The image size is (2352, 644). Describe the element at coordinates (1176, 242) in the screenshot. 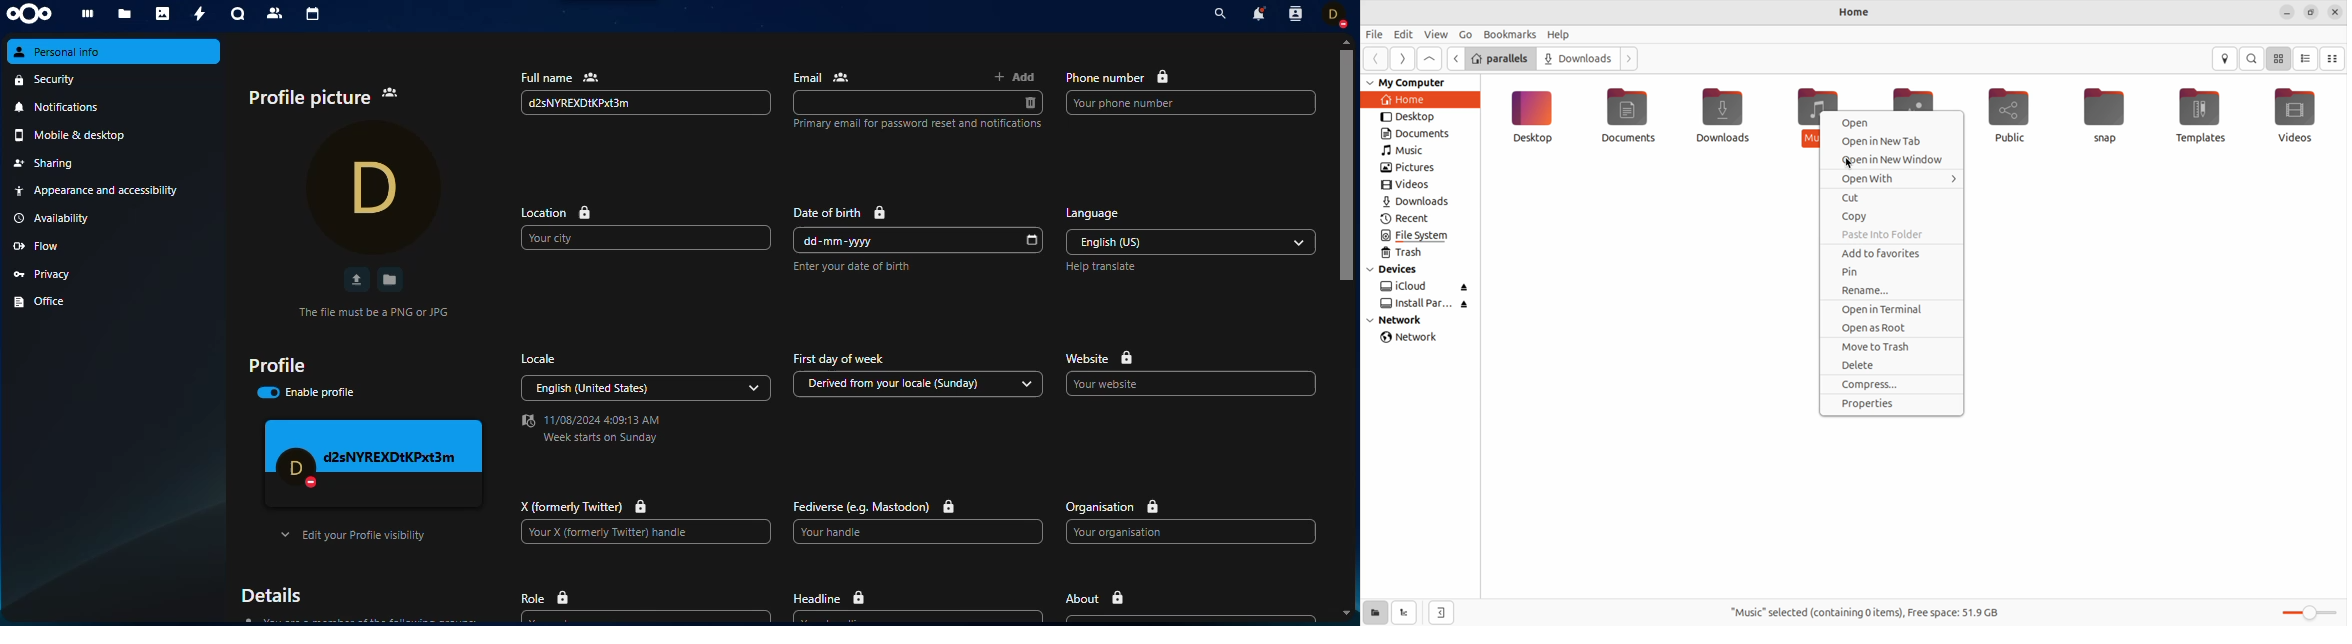

I see `English (US)` at that location.